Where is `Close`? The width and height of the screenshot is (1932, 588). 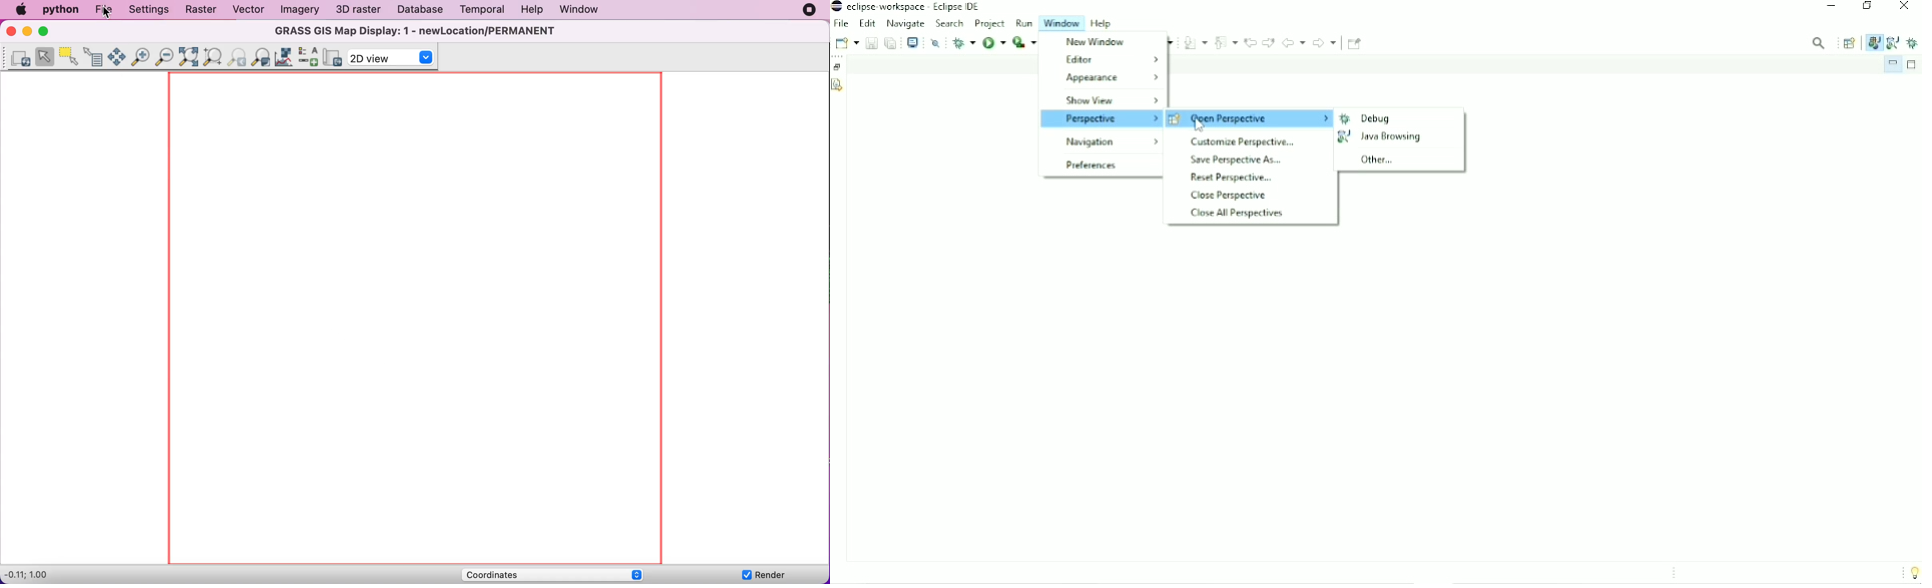
Close is located at coordinates (1905, 8).